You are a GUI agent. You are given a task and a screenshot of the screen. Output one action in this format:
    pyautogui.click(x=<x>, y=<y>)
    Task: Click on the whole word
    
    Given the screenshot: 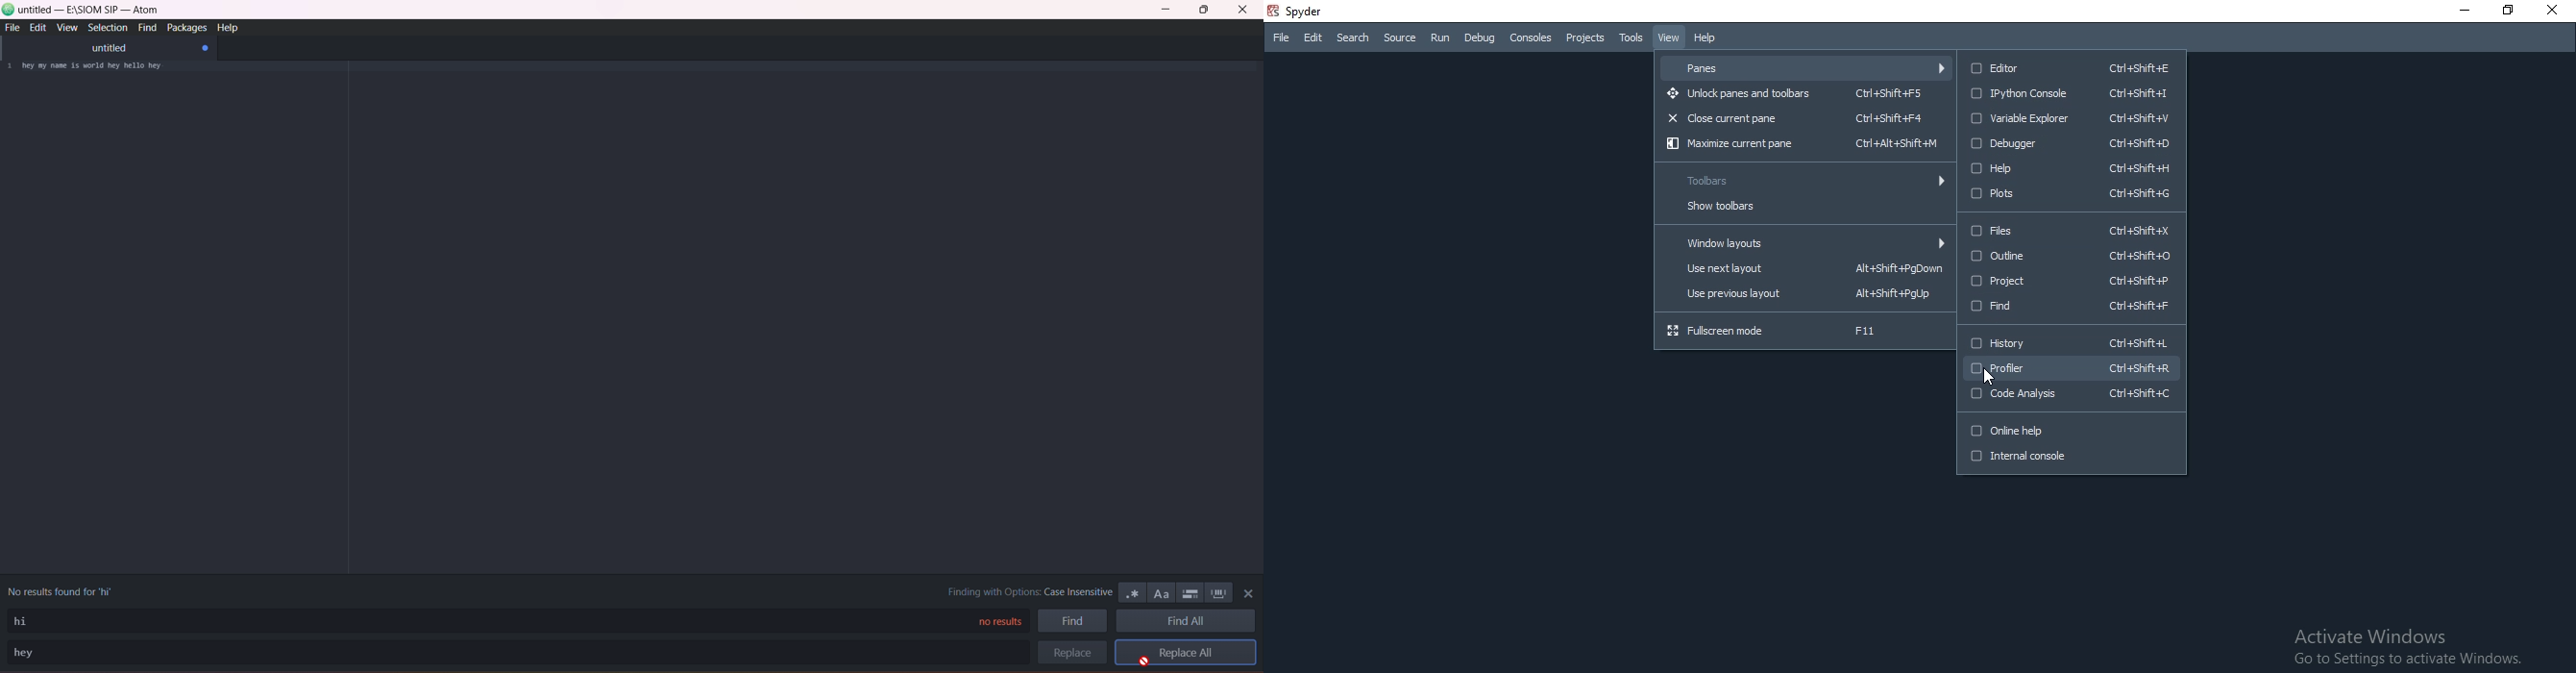 What is the action you would take?
    pyautogui.click(x=1218, y=592)
    